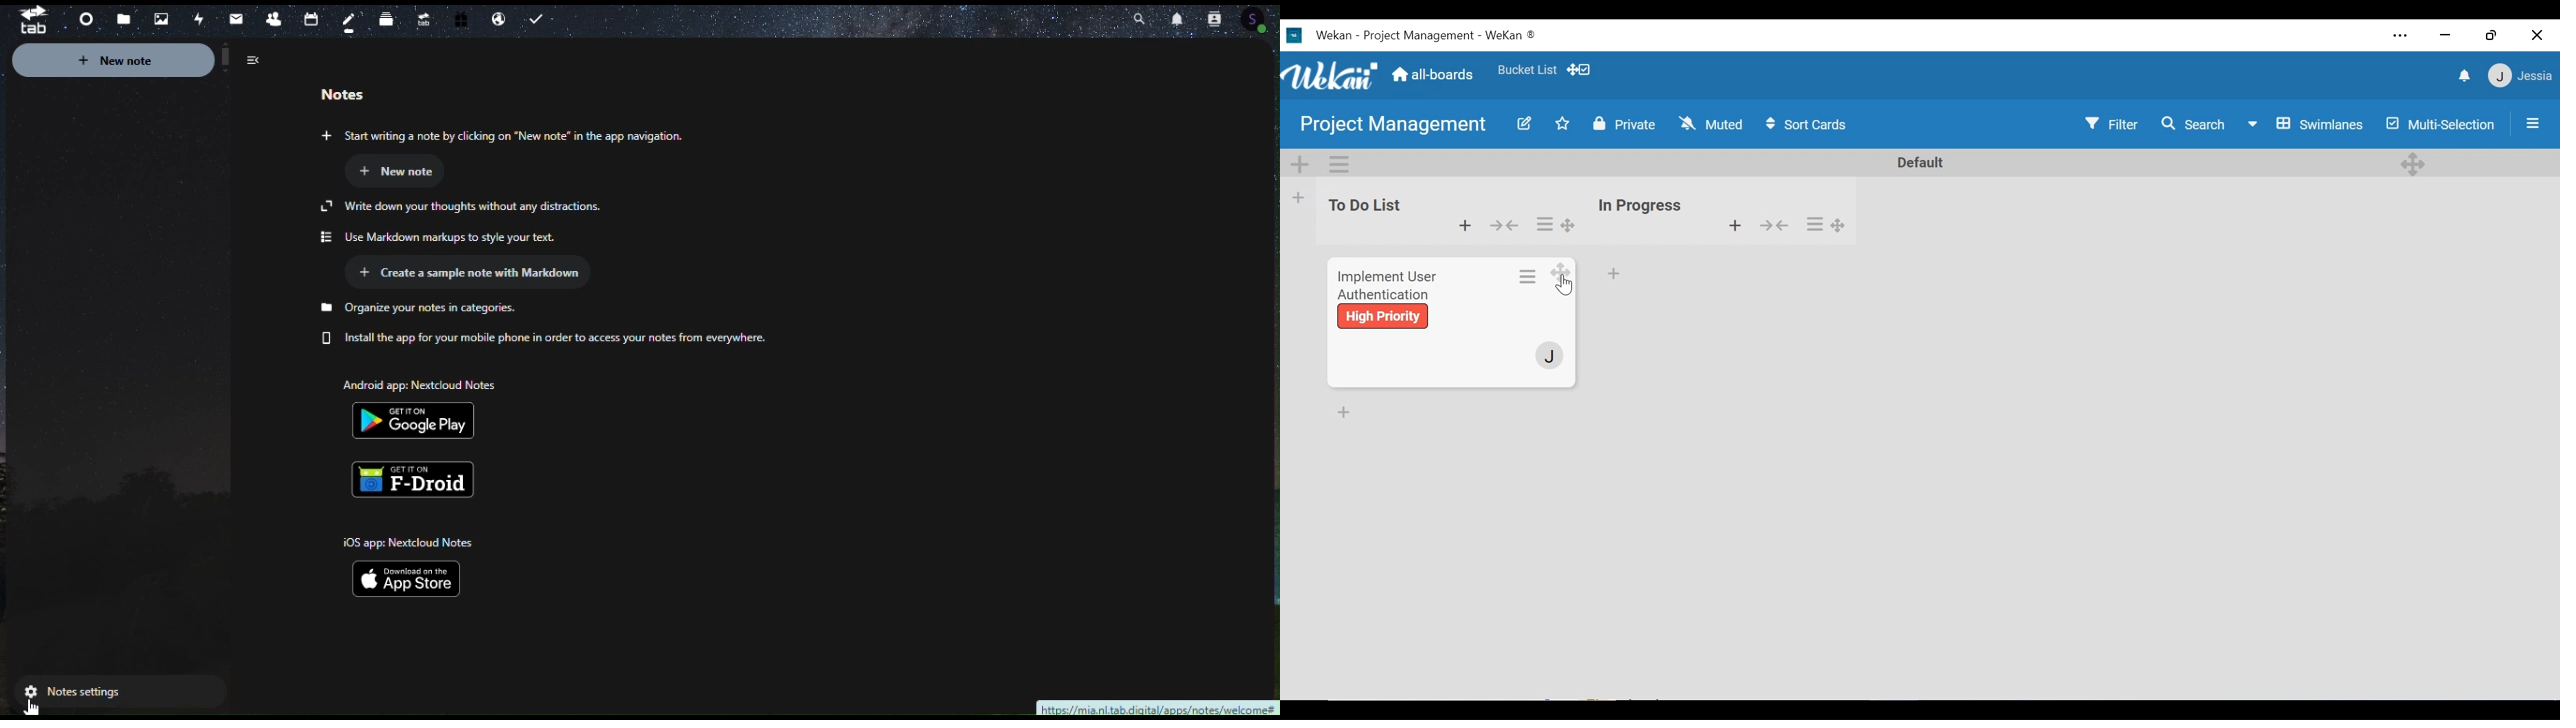 The width and height of the screenshot is (2576, 728). What do you see at coordinates (273, 17) in the screenshot?
I see `Contacts` at bounding box center [273, 17].